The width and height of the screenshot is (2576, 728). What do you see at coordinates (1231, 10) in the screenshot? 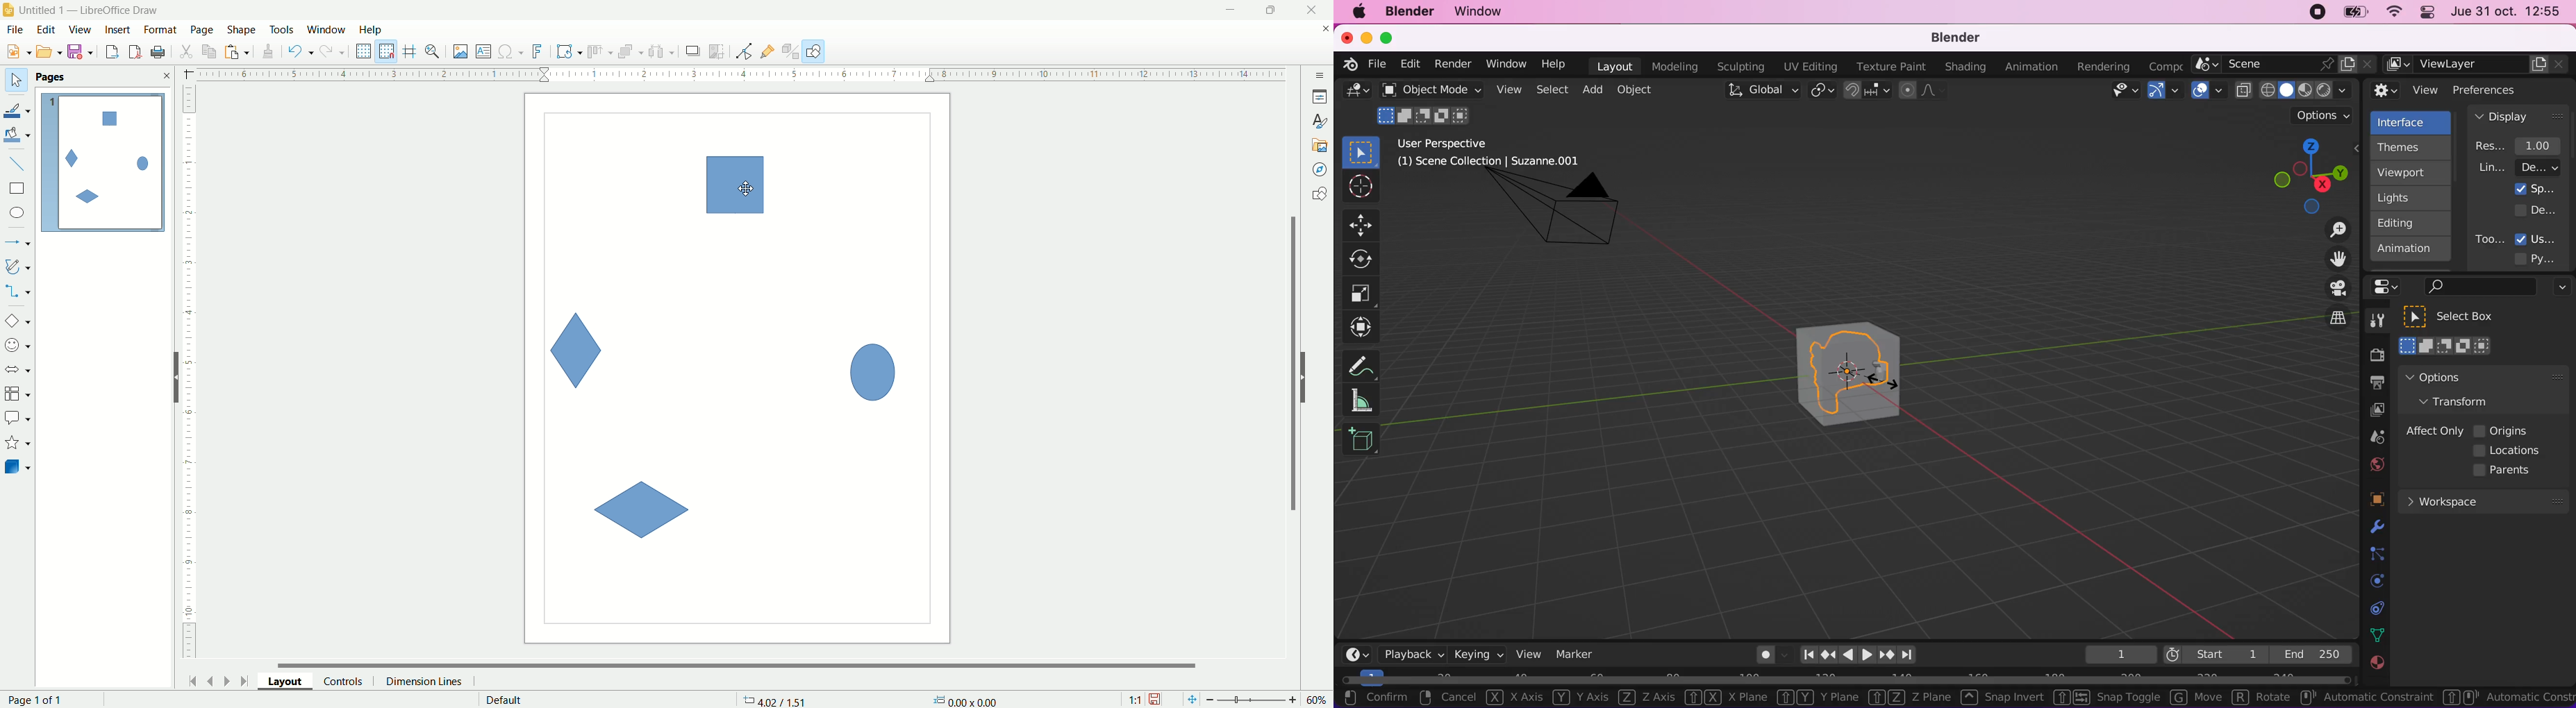
I see `minimize` at bounding box center [1231, 10].